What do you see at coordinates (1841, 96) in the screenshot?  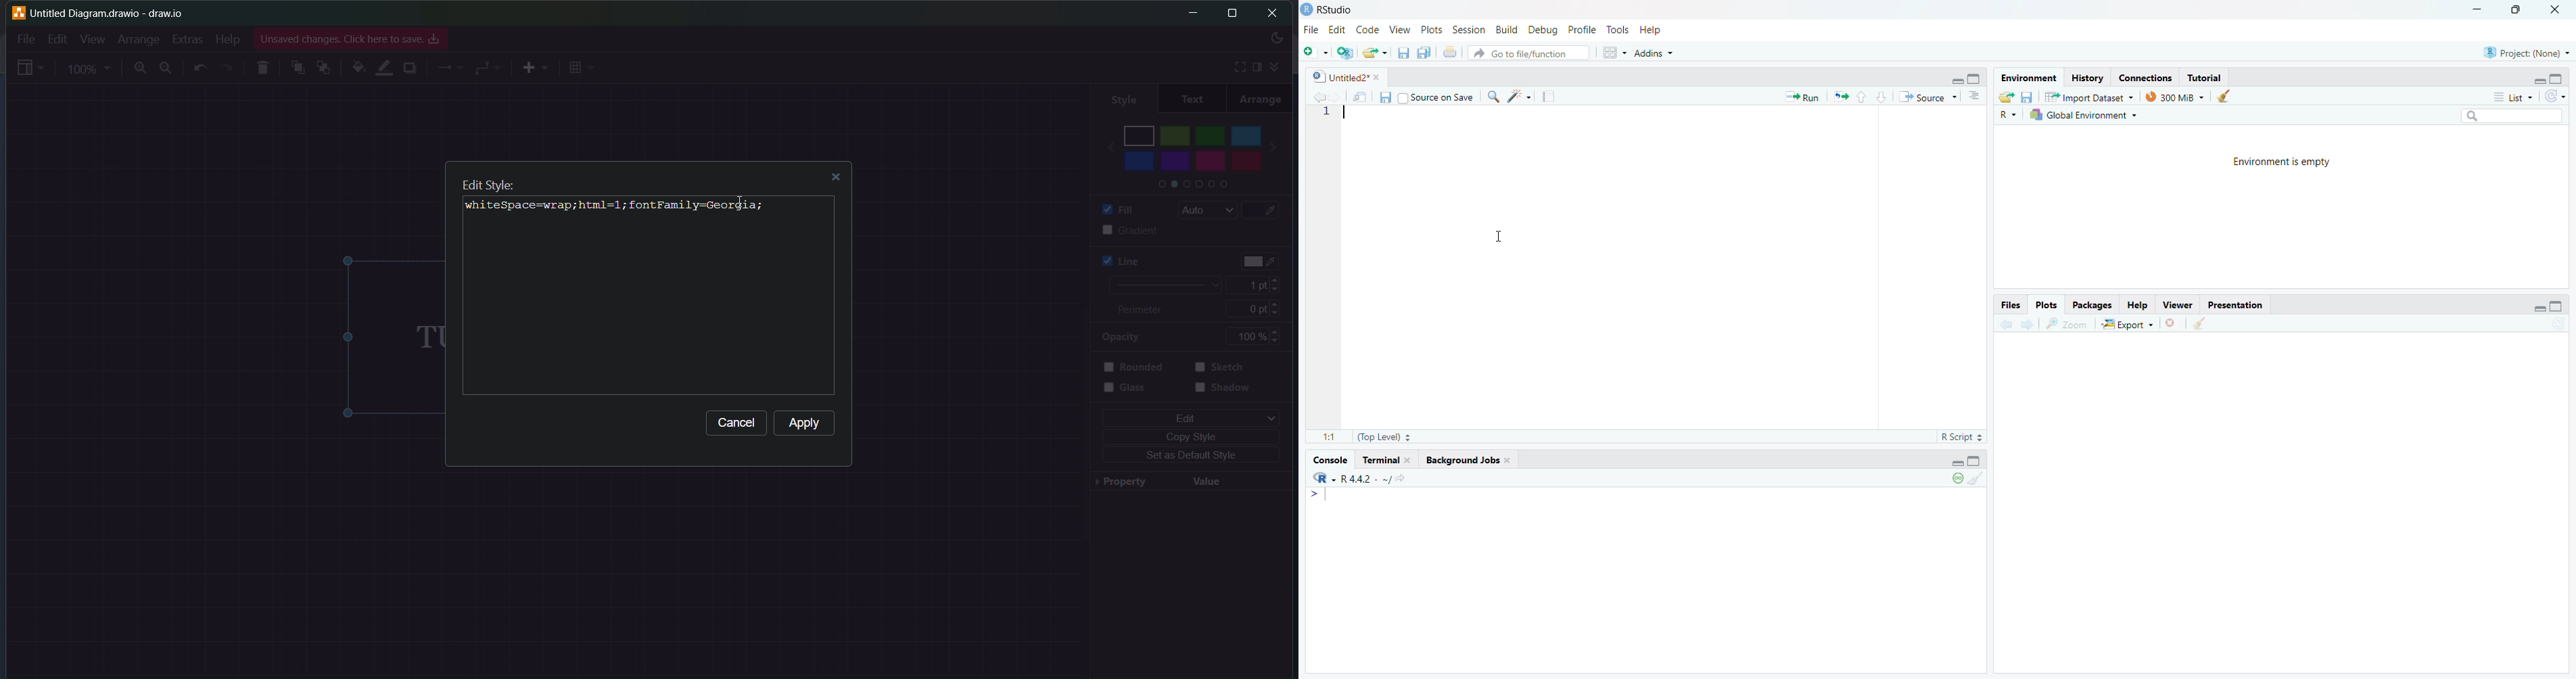 I see `re run the previous code` at bounding box center [1841, 96].